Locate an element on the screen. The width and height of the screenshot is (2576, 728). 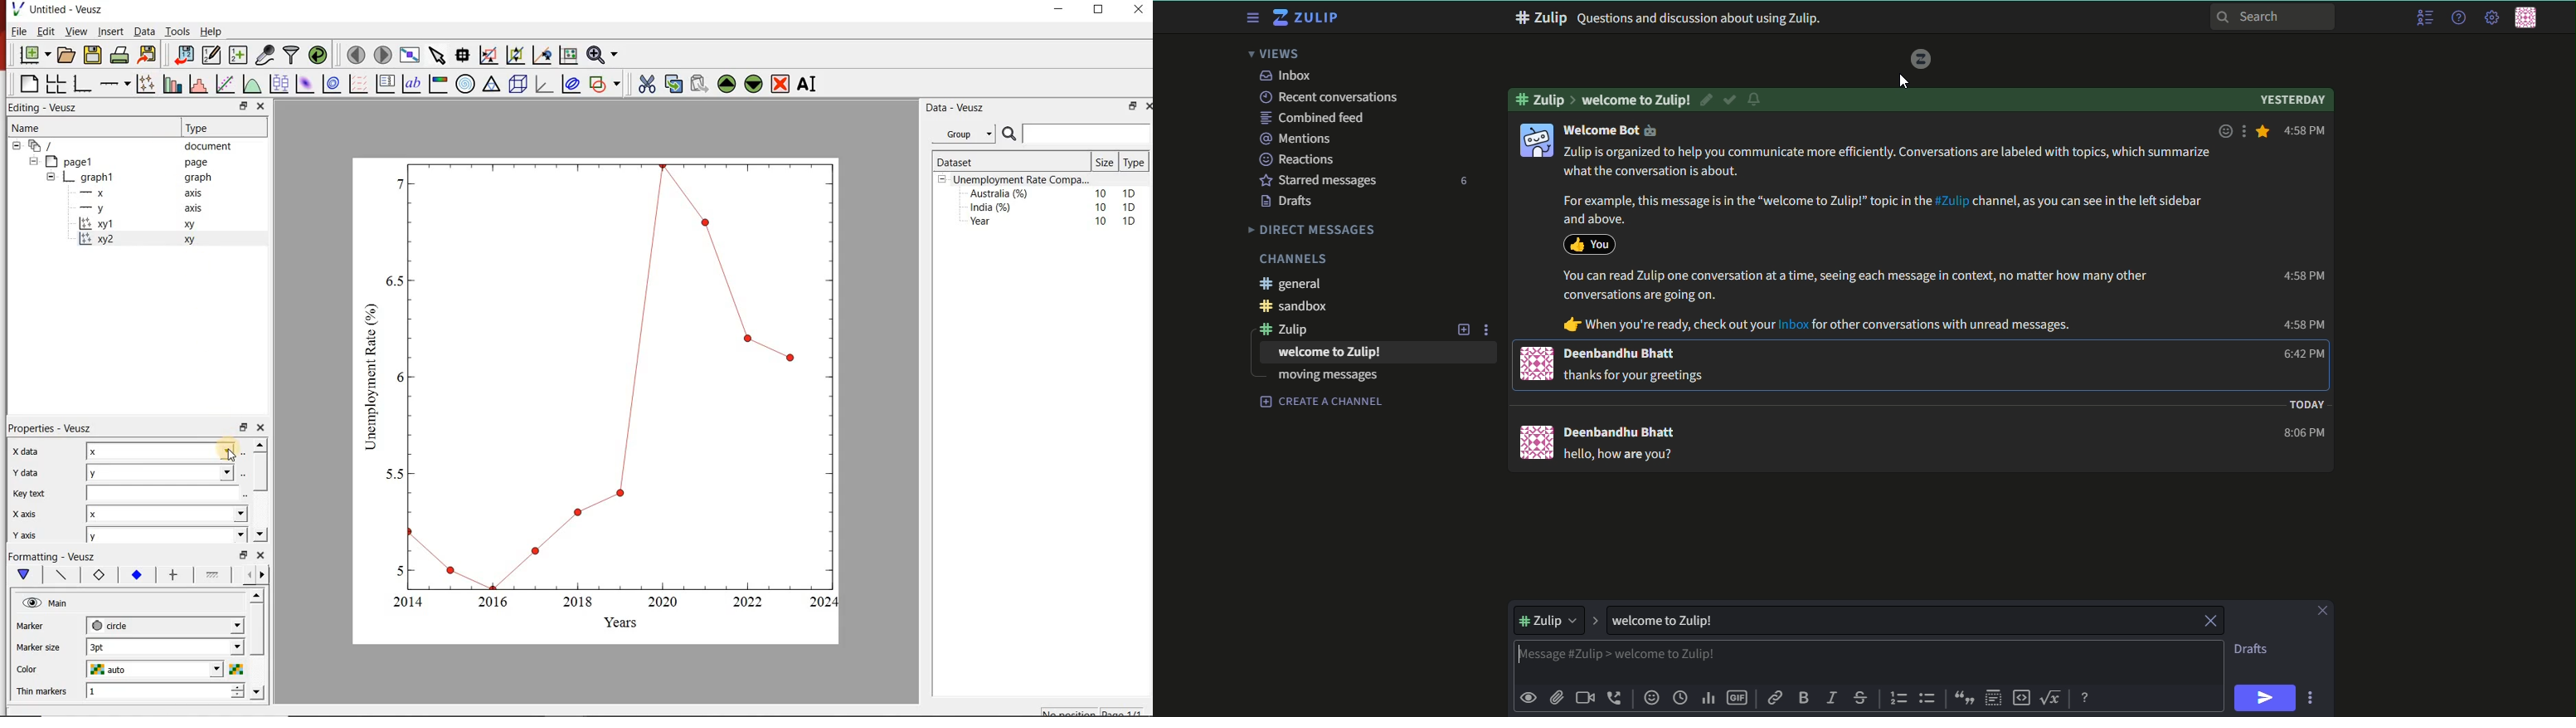
scroll bar is located at coordinates (259, 470).